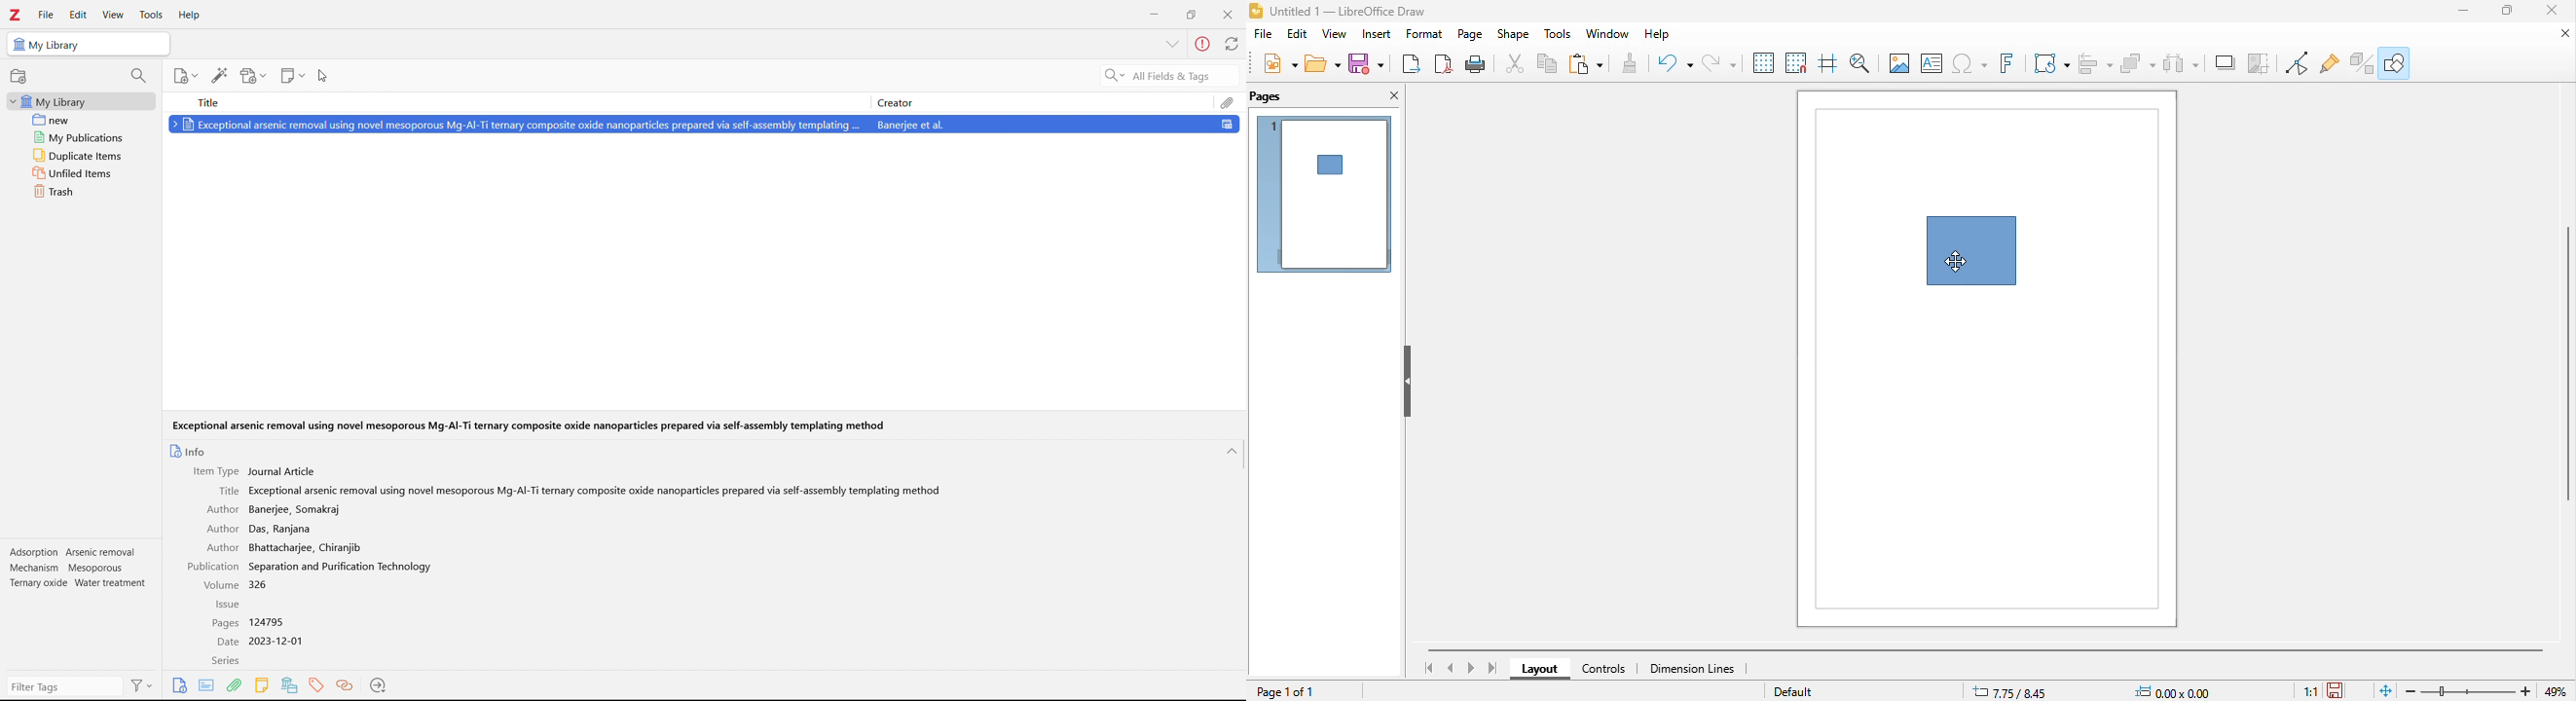 The width and height of the screenshot is (2576, 728). I want to click on vertical scroll bar, so click(2567, 362).